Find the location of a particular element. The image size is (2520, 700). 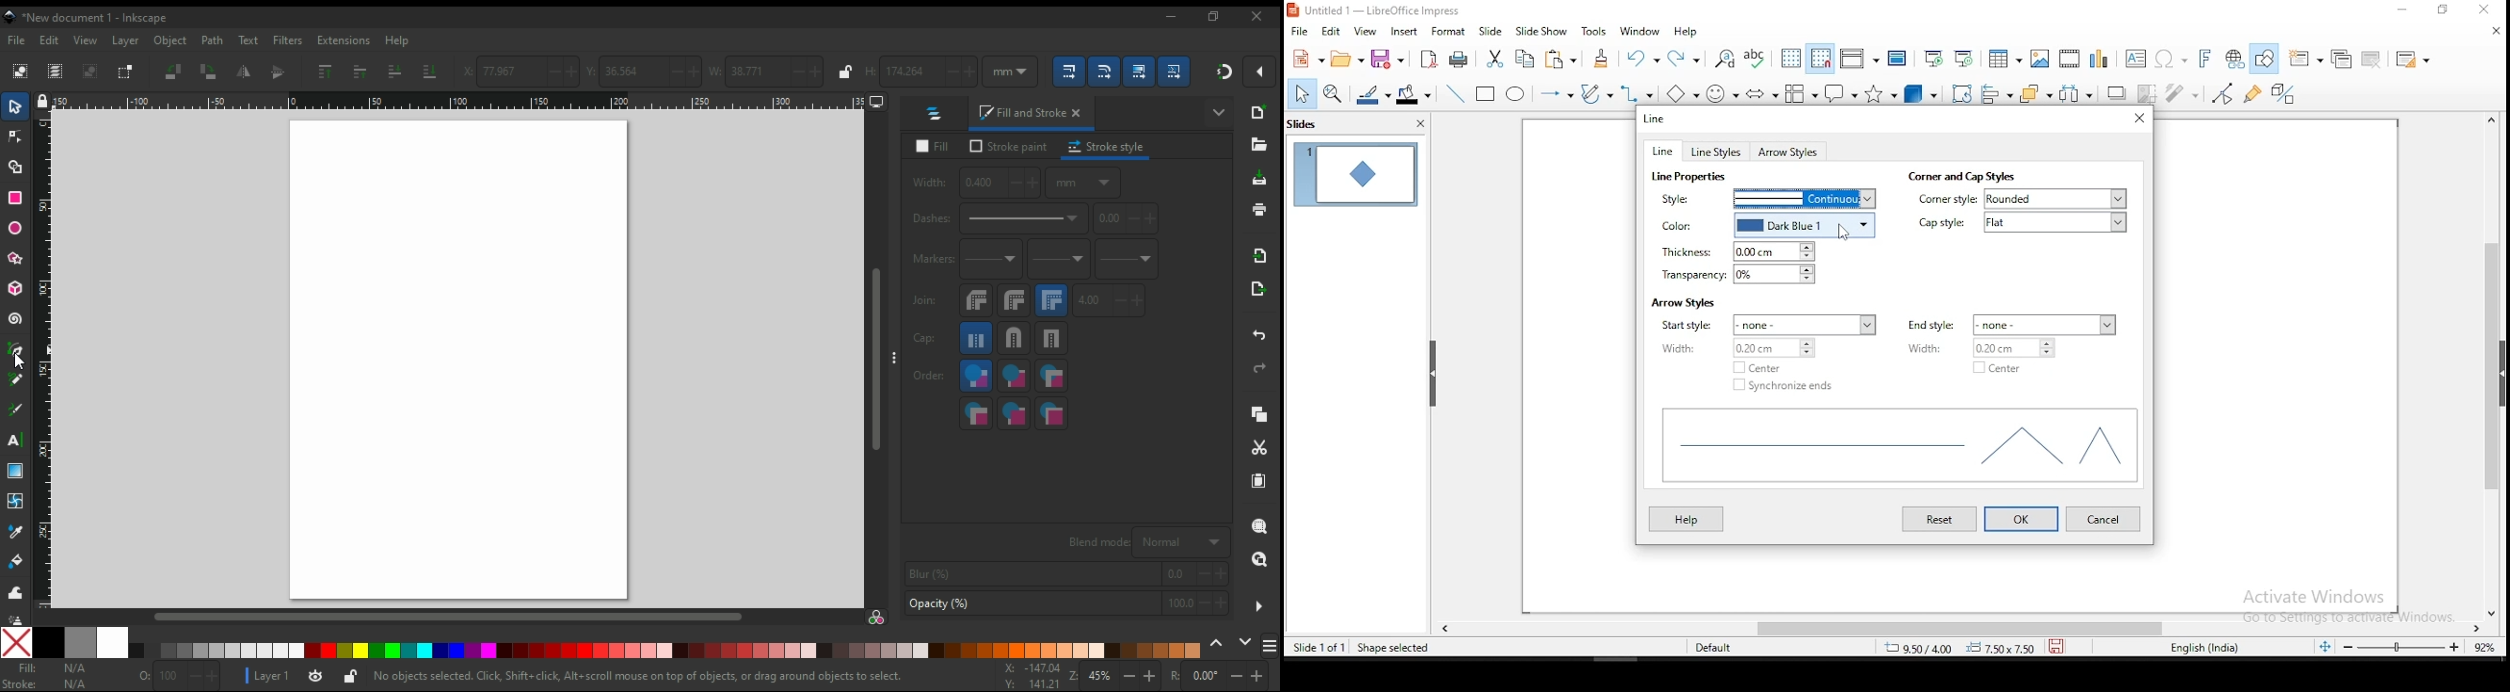

close is located at coordinates (2496, 608).